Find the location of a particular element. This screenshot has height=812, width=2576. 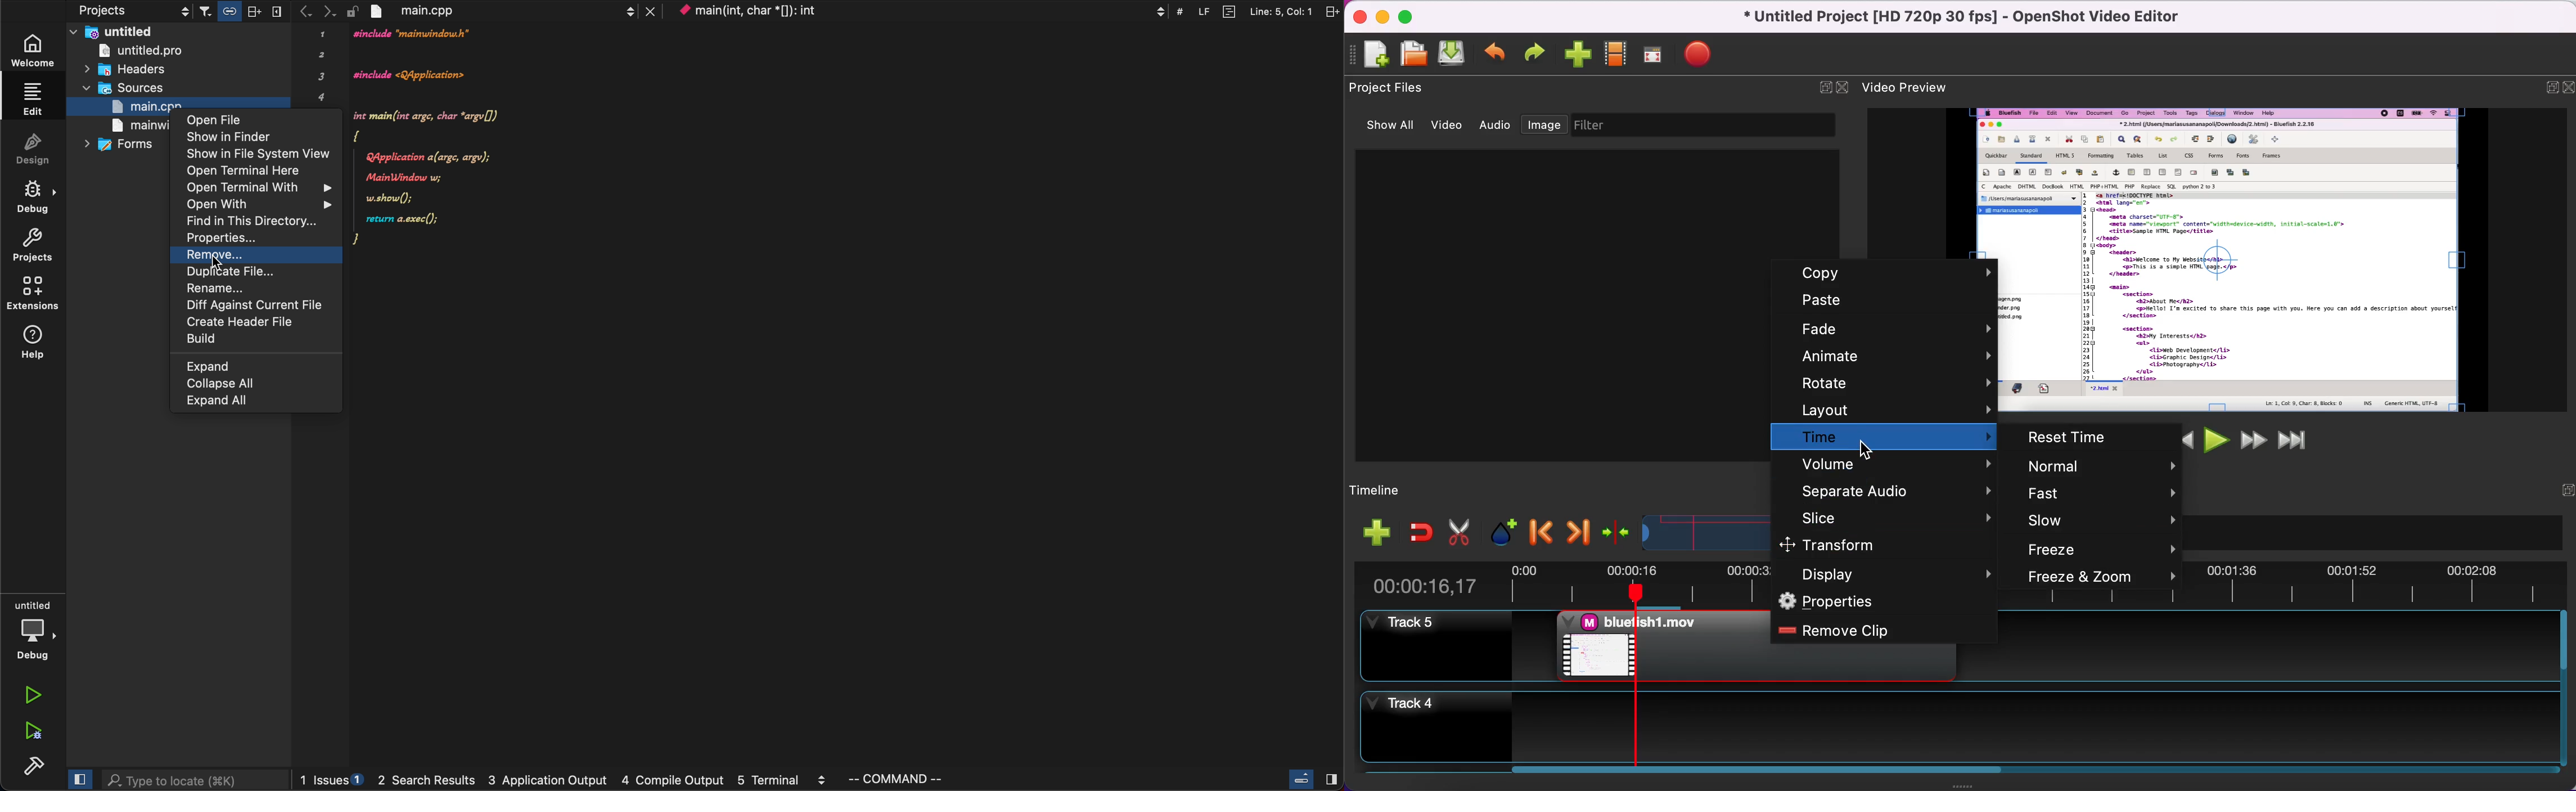

filter is located at coordinates (240, 11).